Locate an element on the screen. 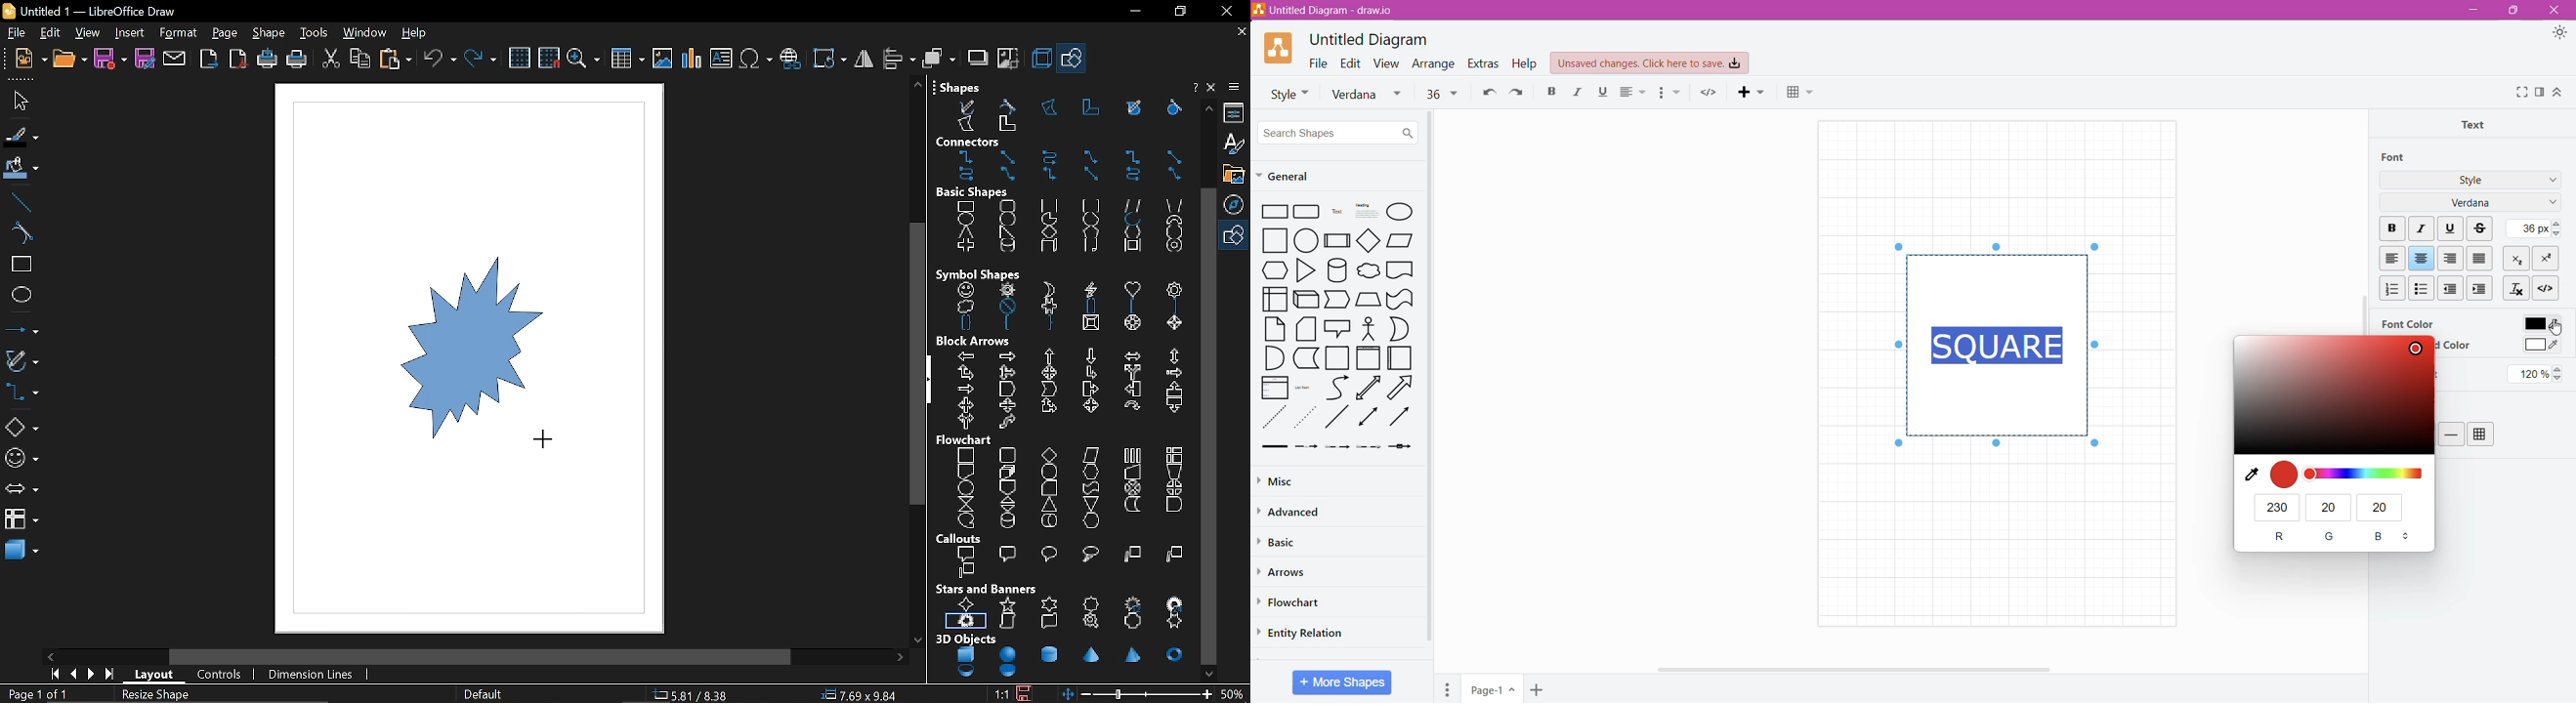  Basic shapes is located at coordinates (1236, 236).